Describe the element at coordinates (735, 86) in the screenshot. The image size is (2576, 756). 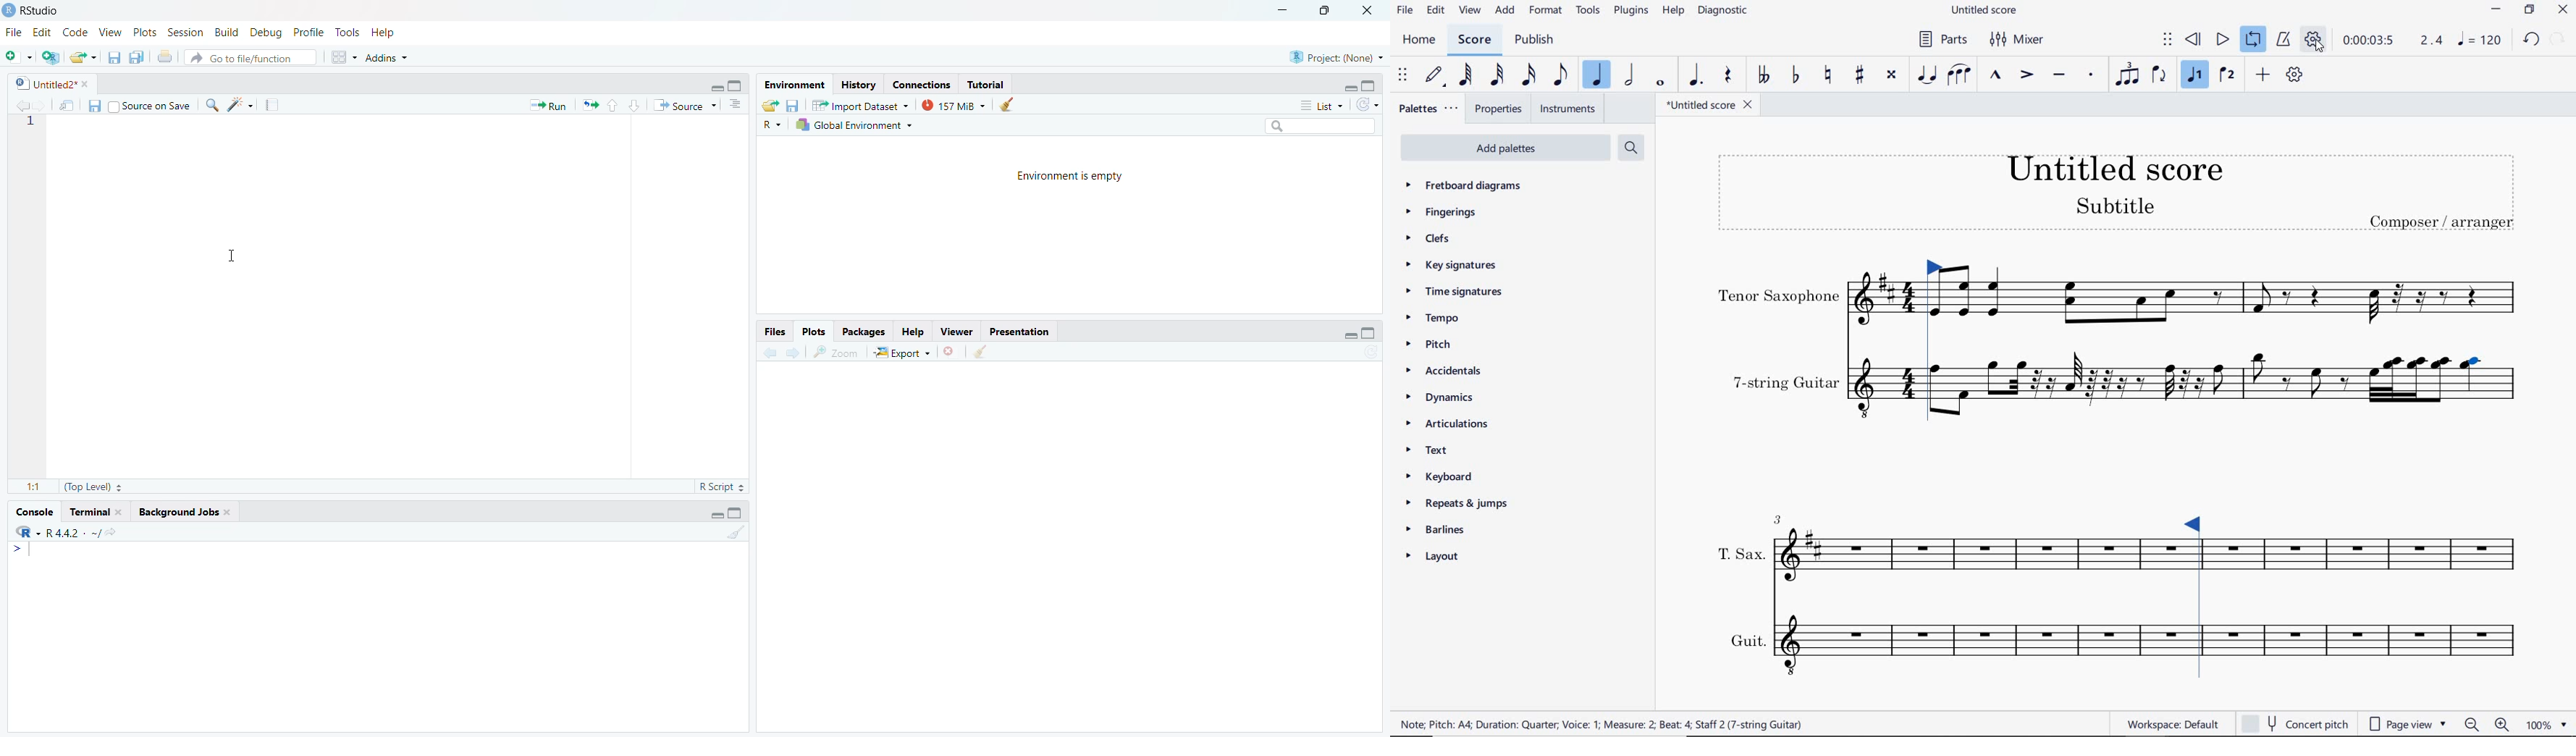
I see `maximize` at that location.